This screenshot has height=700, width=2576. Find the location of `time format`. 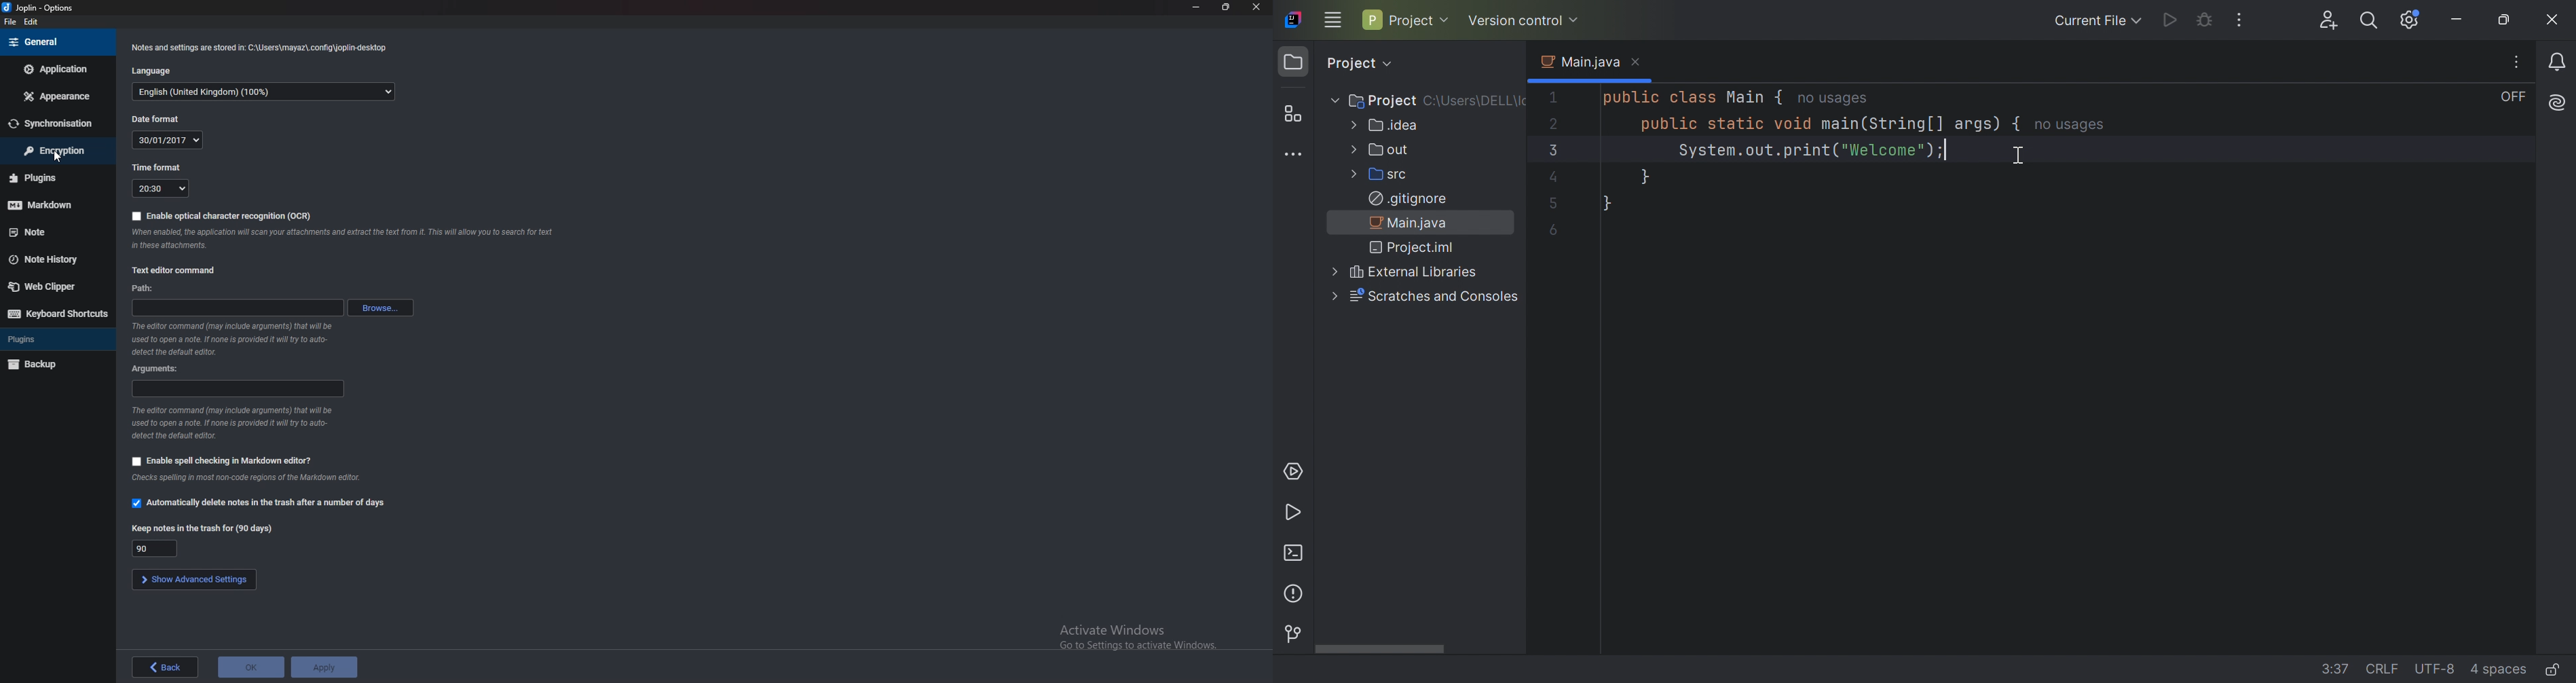

time format is located at coordinates (156, 168).